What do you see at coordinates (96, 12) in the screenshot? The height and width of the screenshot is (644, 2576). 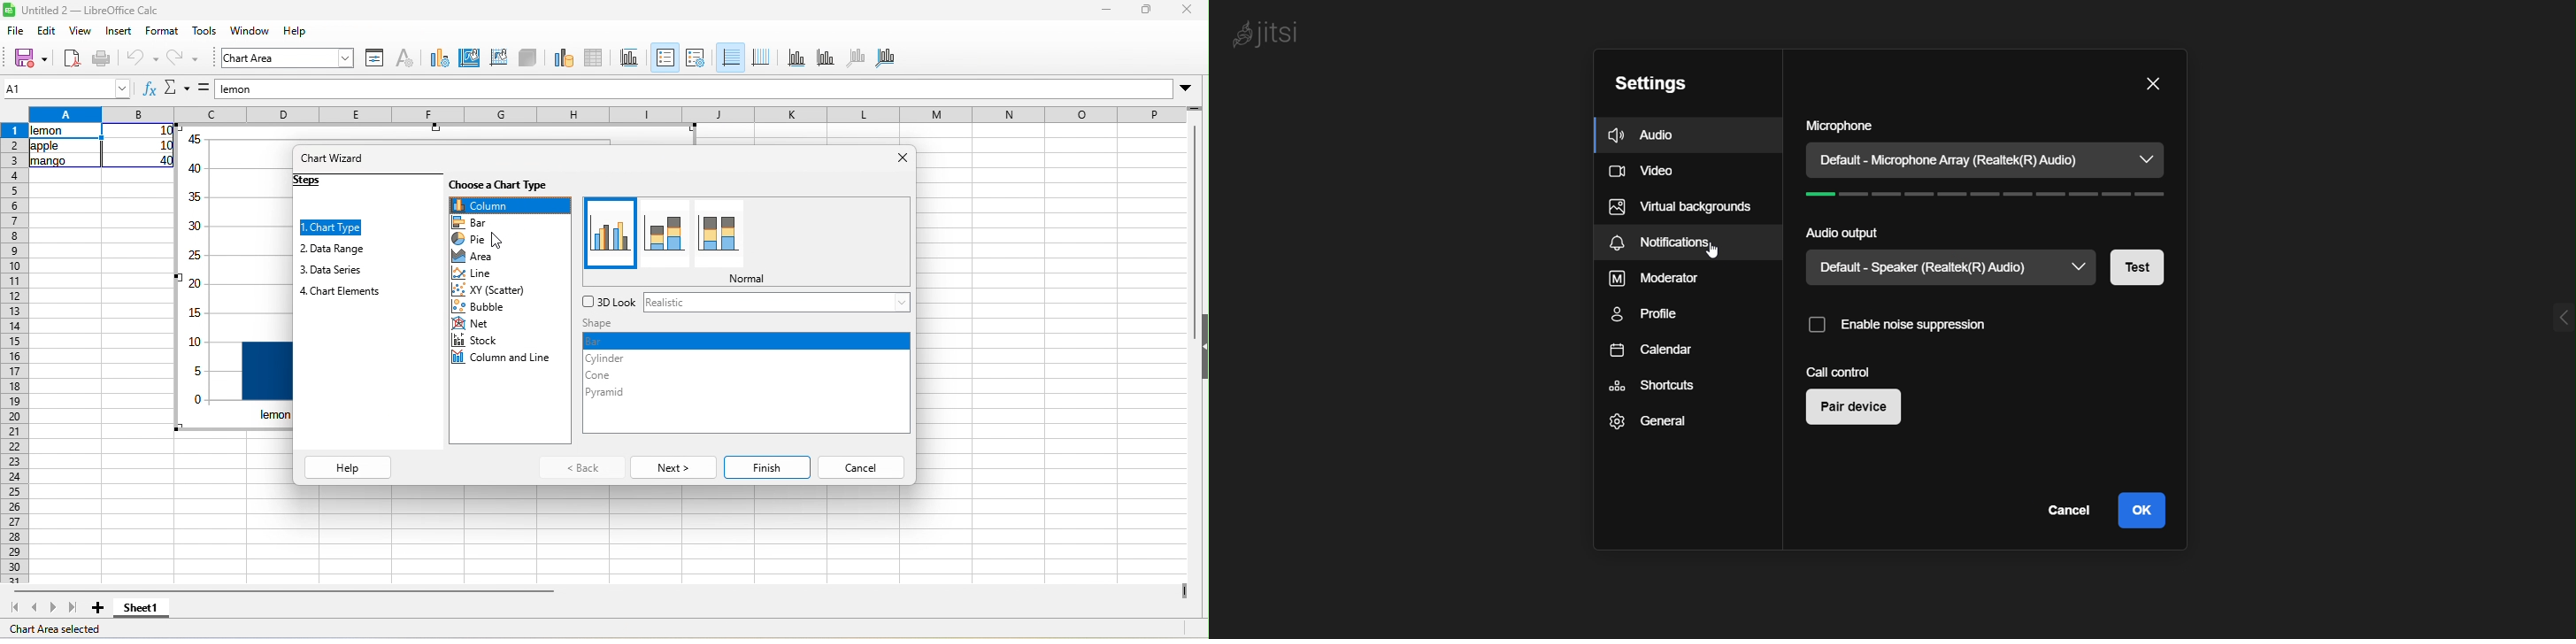 I see `untitled 2- libre ofice calc` at bounding box center [96, 12].